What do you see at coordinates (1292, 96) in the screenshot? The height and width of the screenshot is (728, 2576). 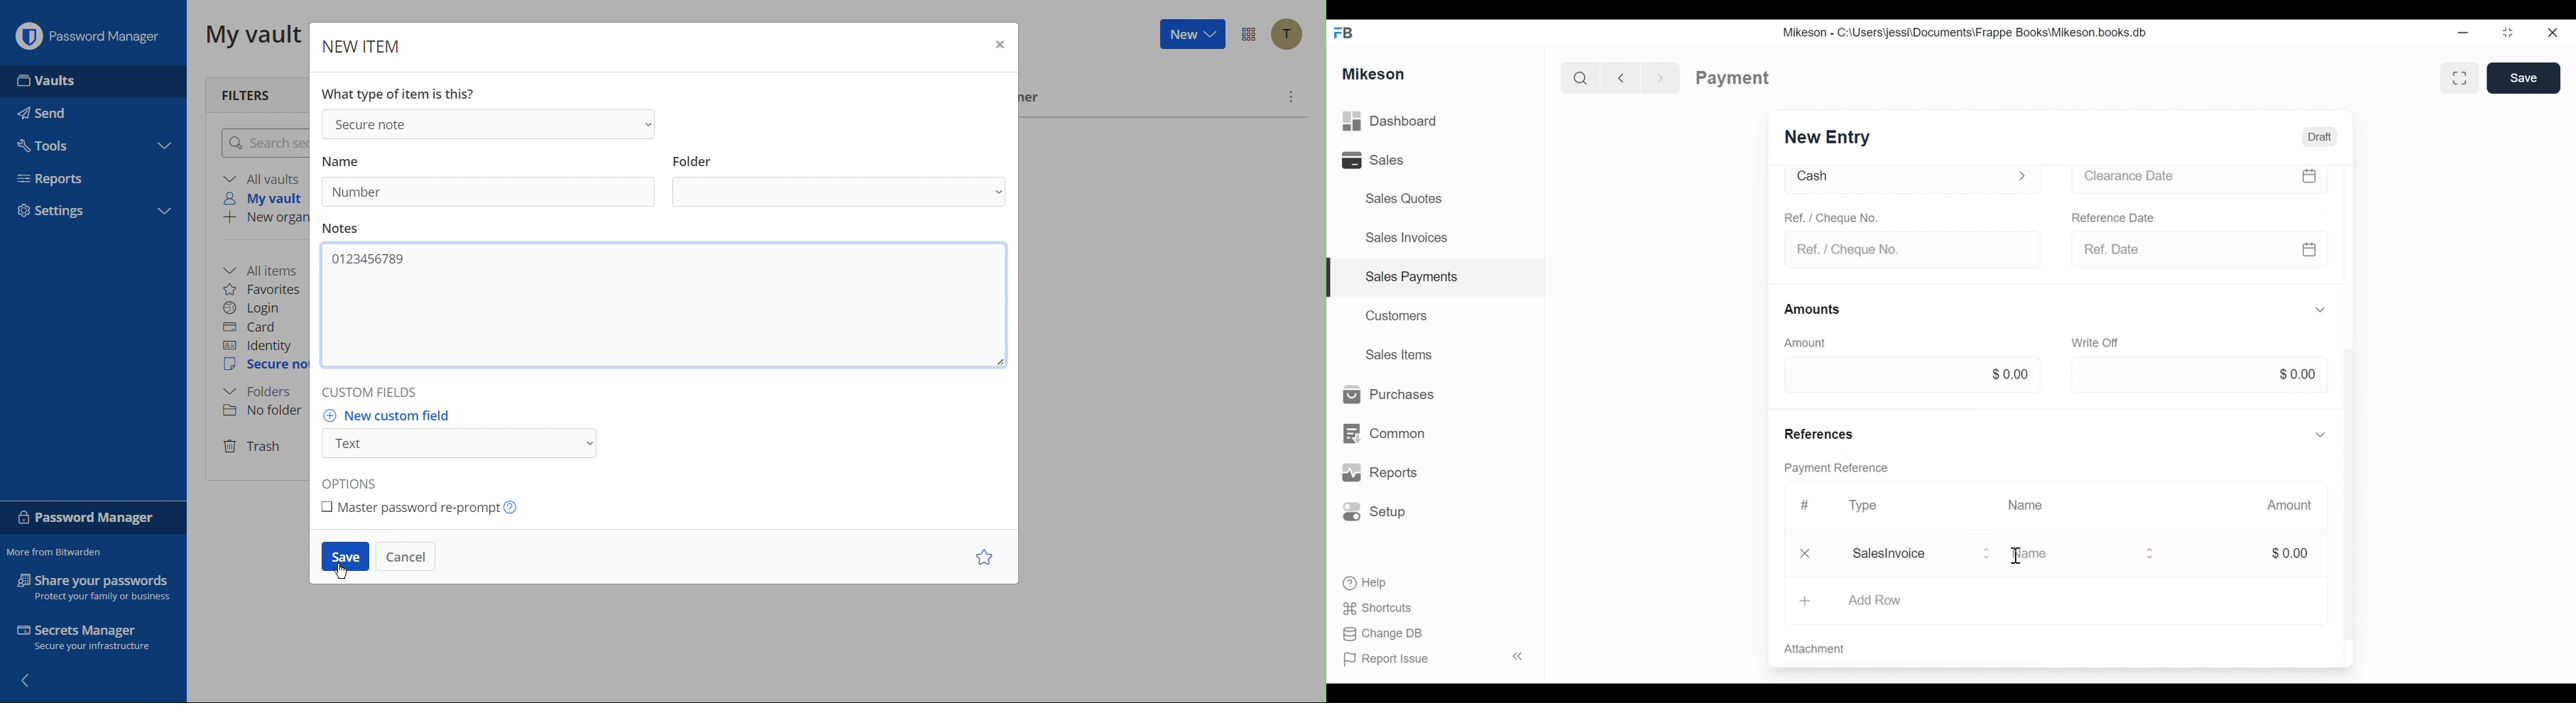 I see `More` at bounding box center [1292, 96].